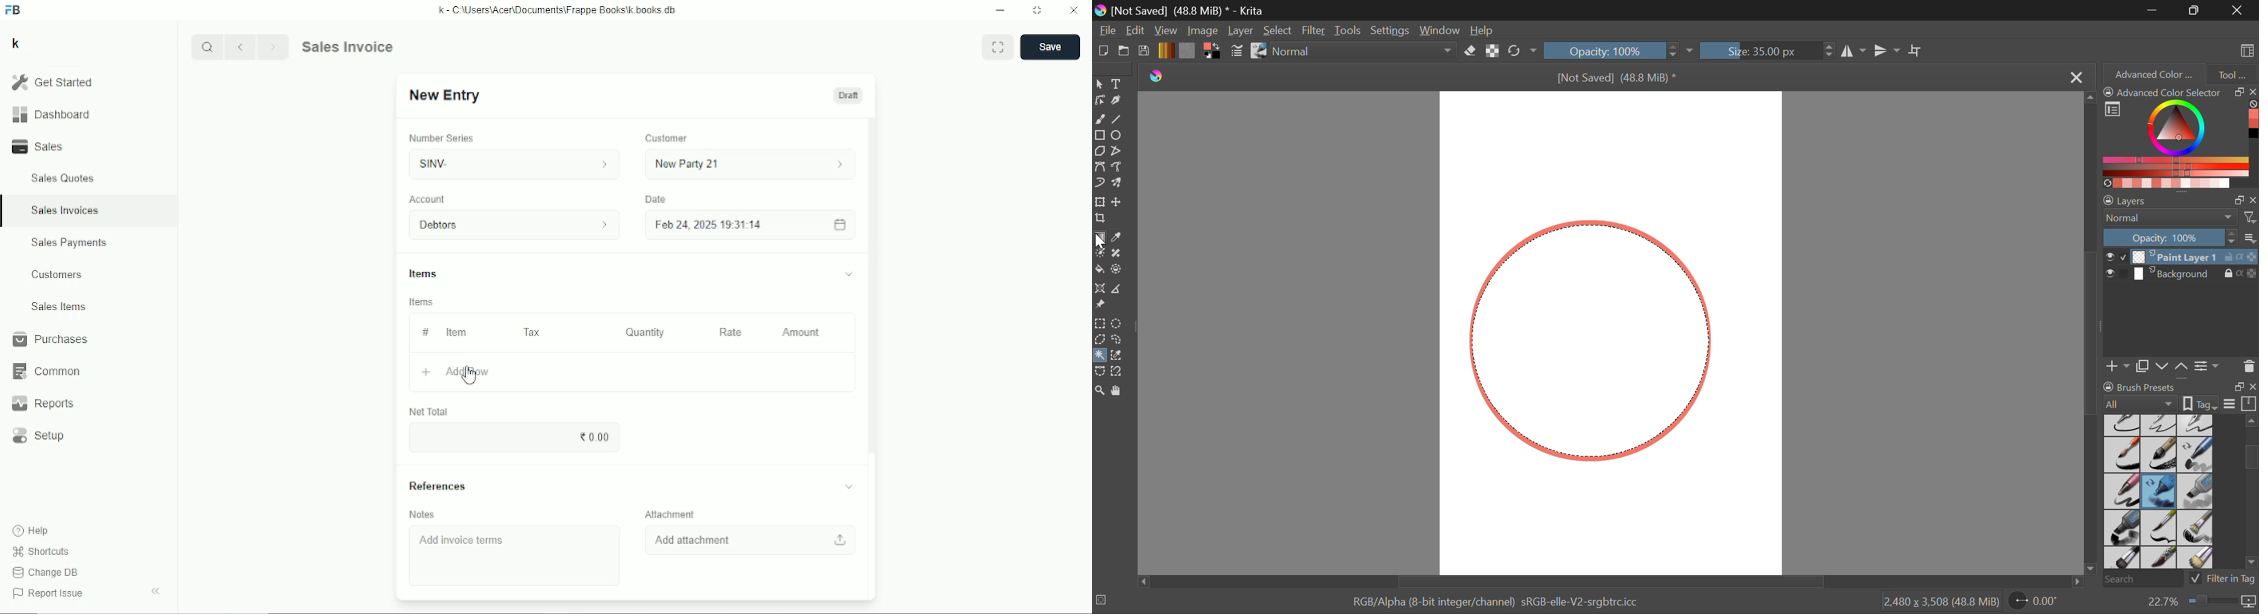 The width and height of the screenshot is (2268, 616). I want to click on Customer, so click(667, 139).